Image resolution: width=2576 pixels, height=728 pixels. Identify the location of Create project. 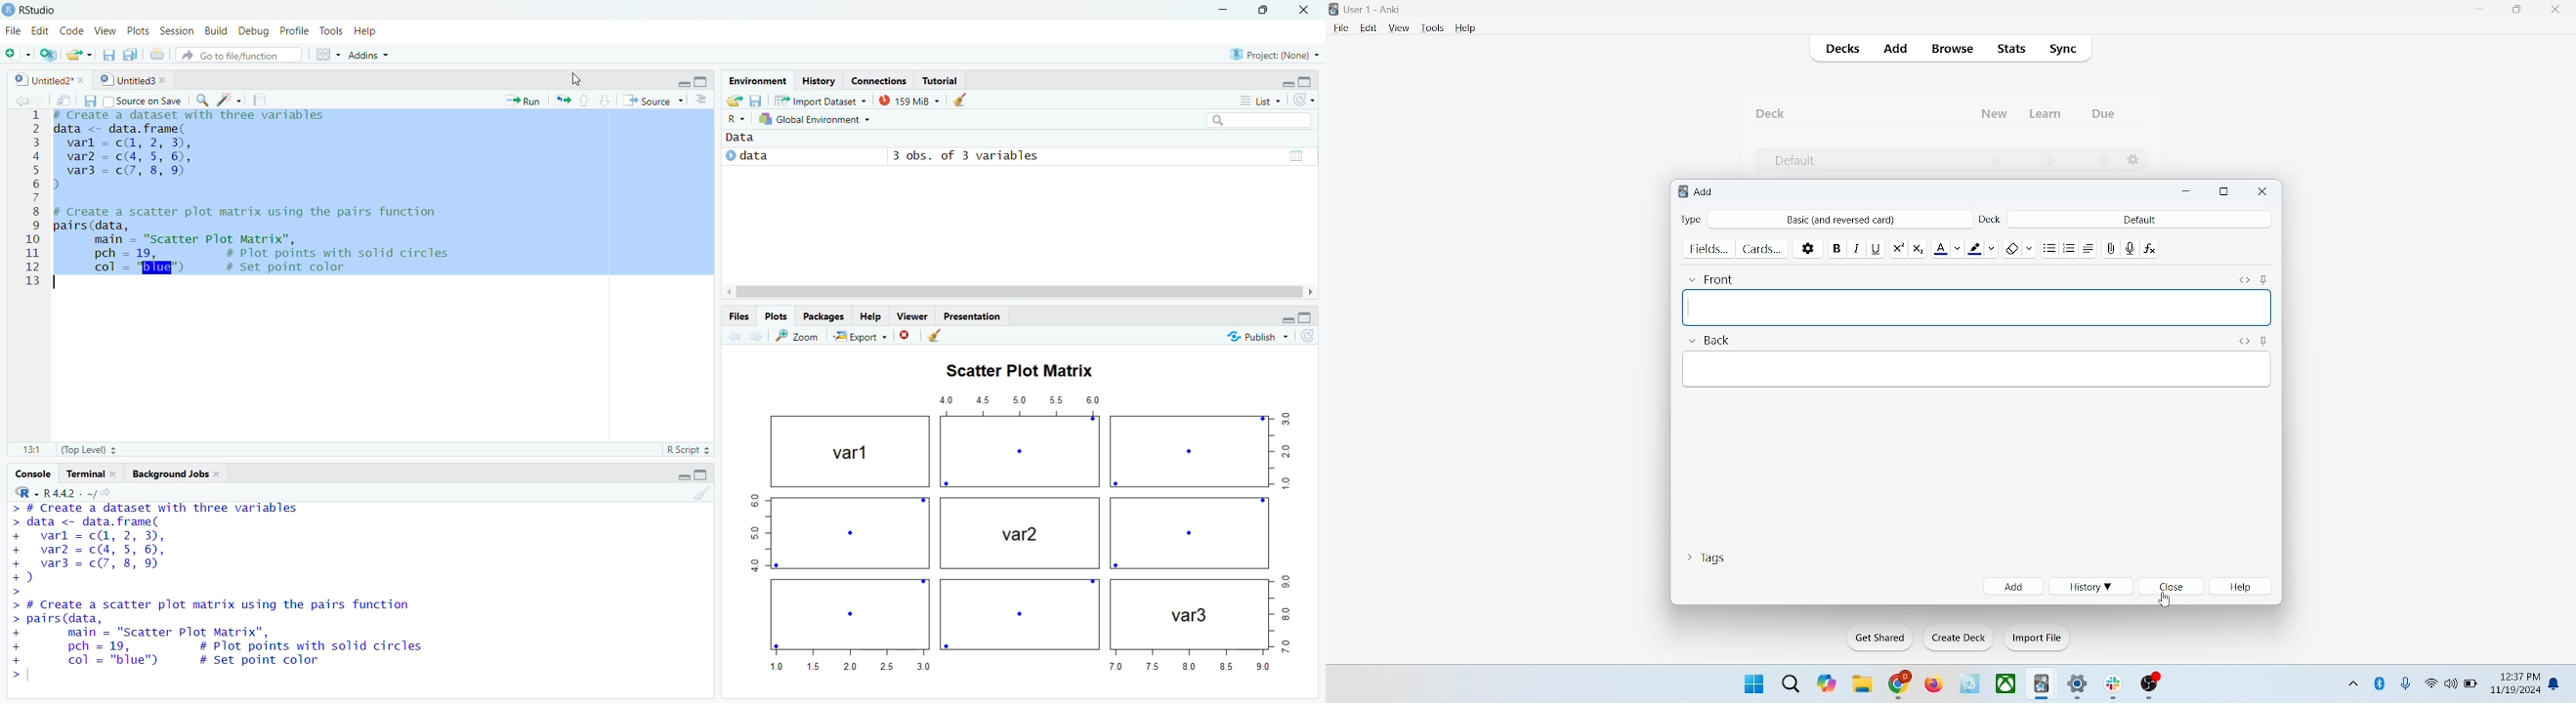
(49, 55).